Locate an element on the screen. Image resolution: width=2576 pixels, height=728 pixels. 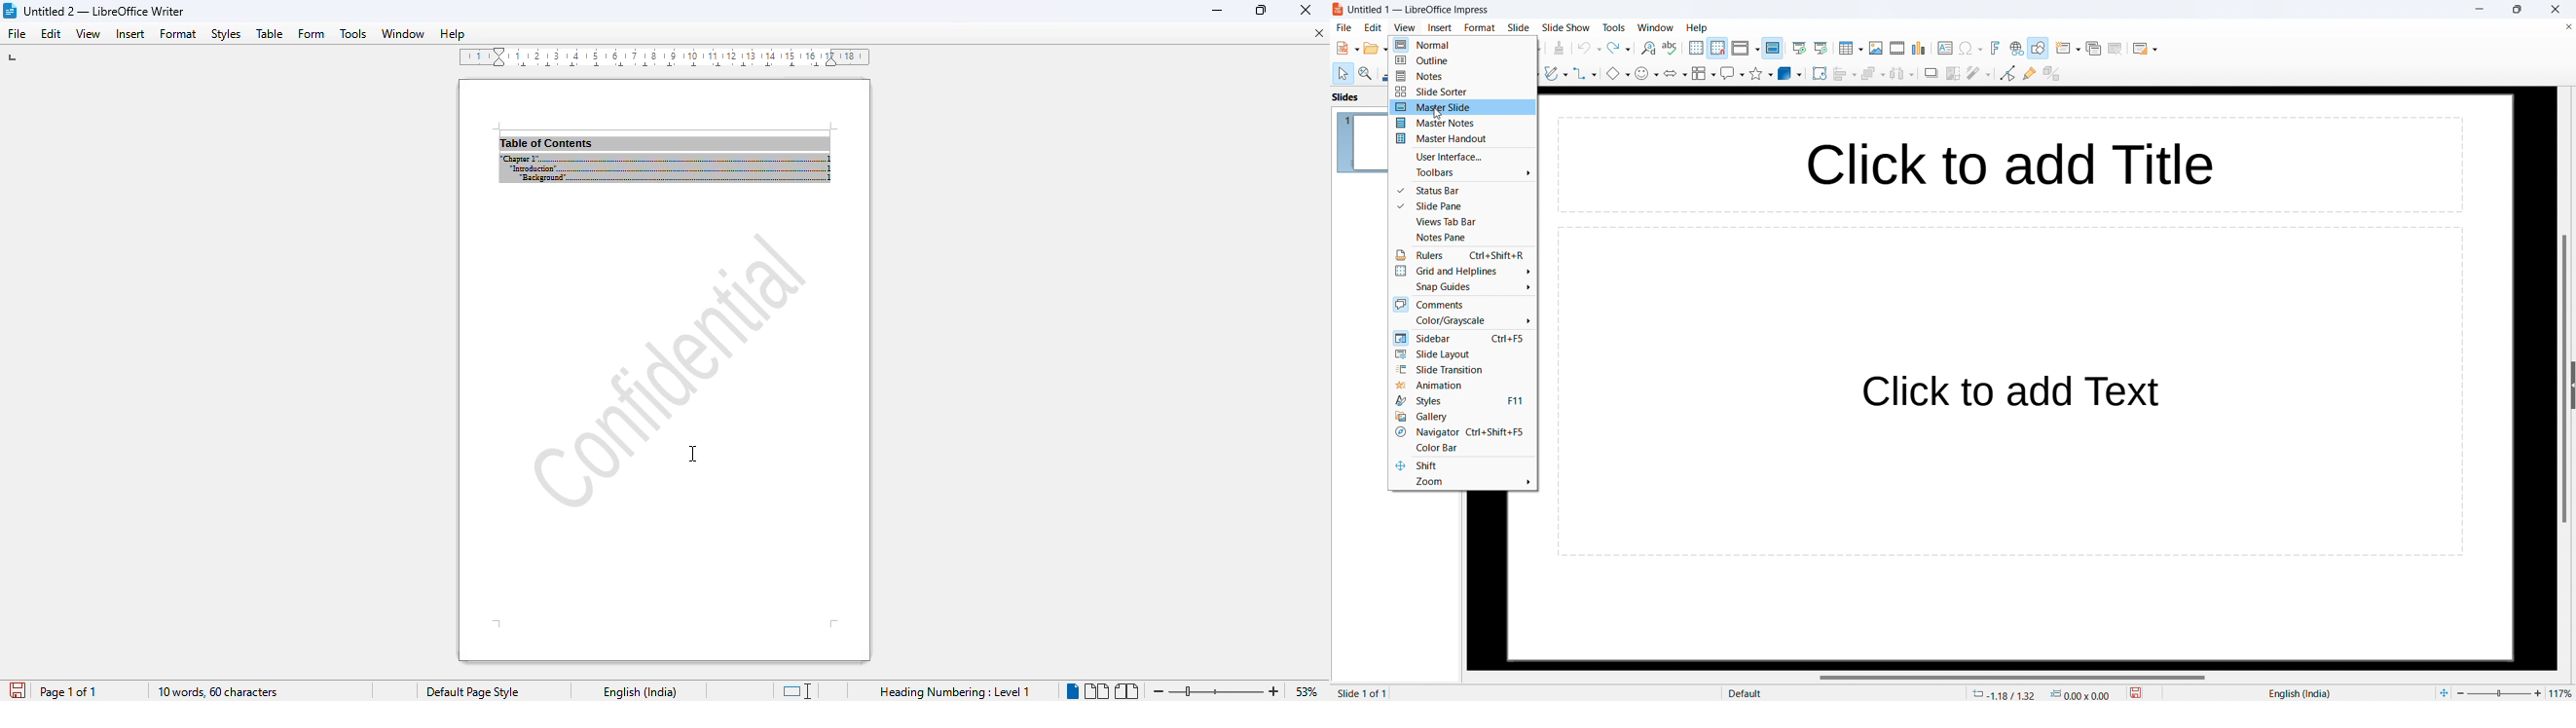
slide is located at coordinates (1518, 27).